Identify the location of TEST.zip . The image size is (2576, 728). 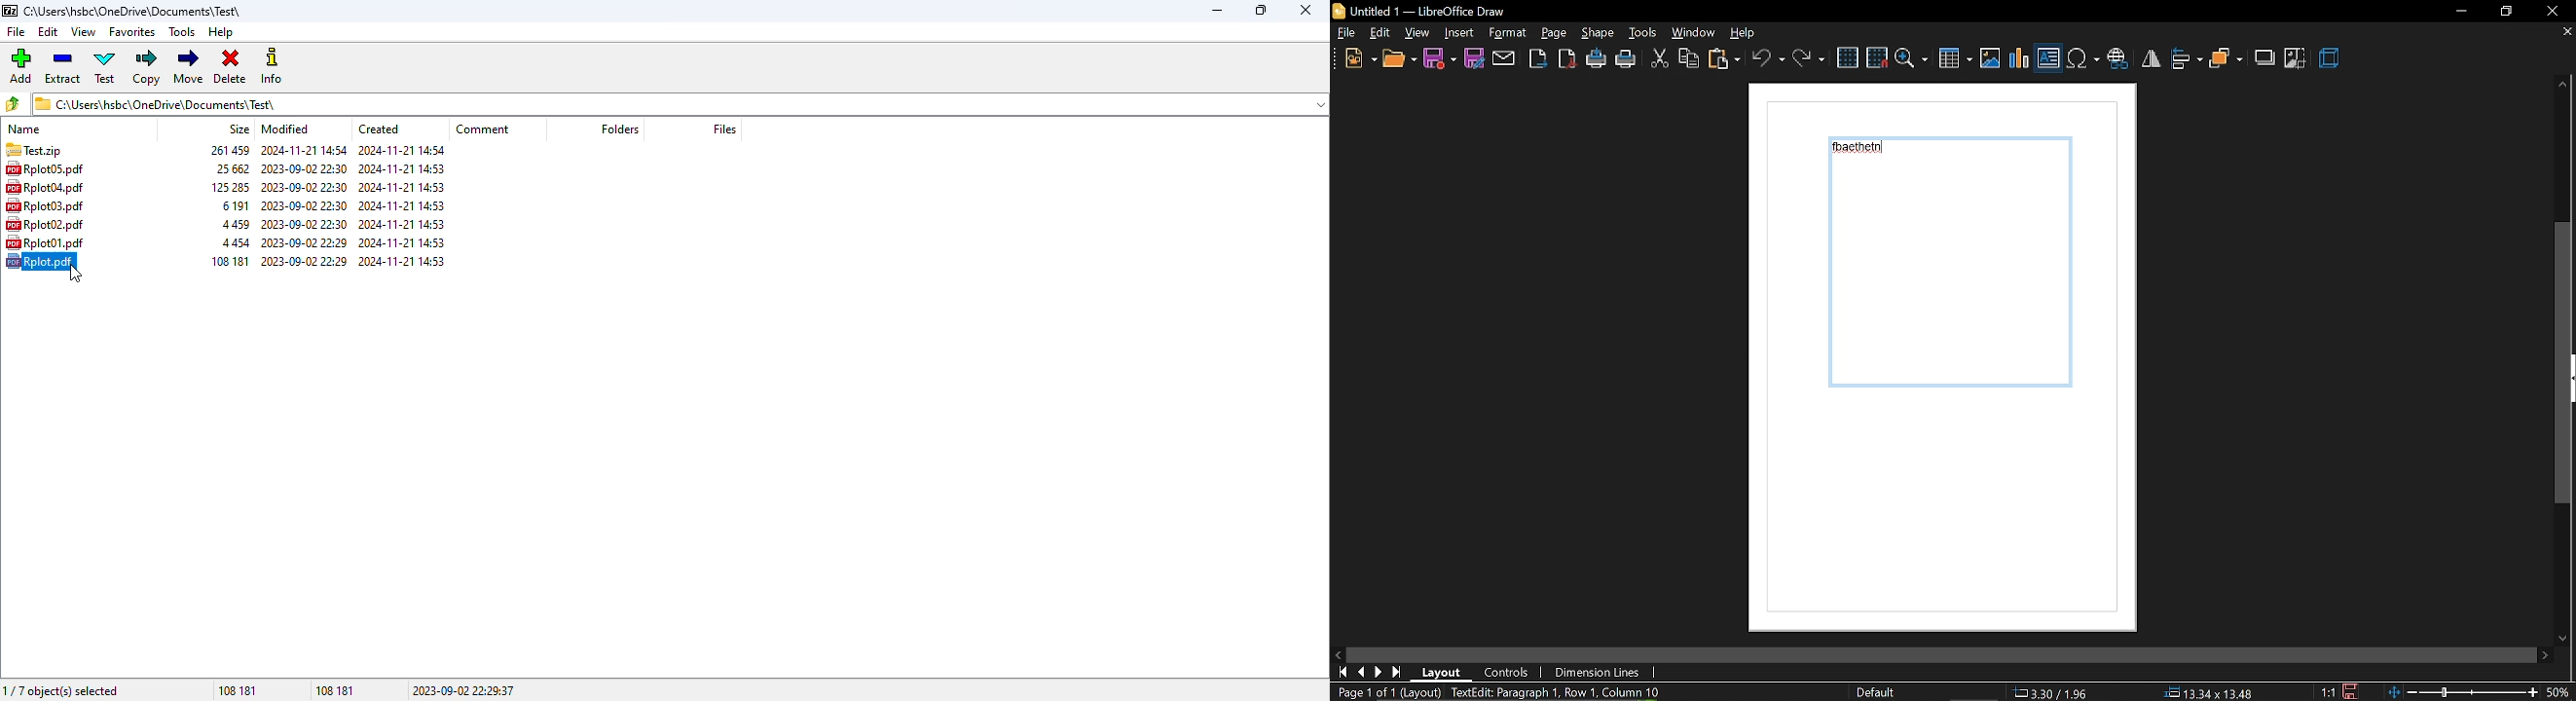
(31, 148).